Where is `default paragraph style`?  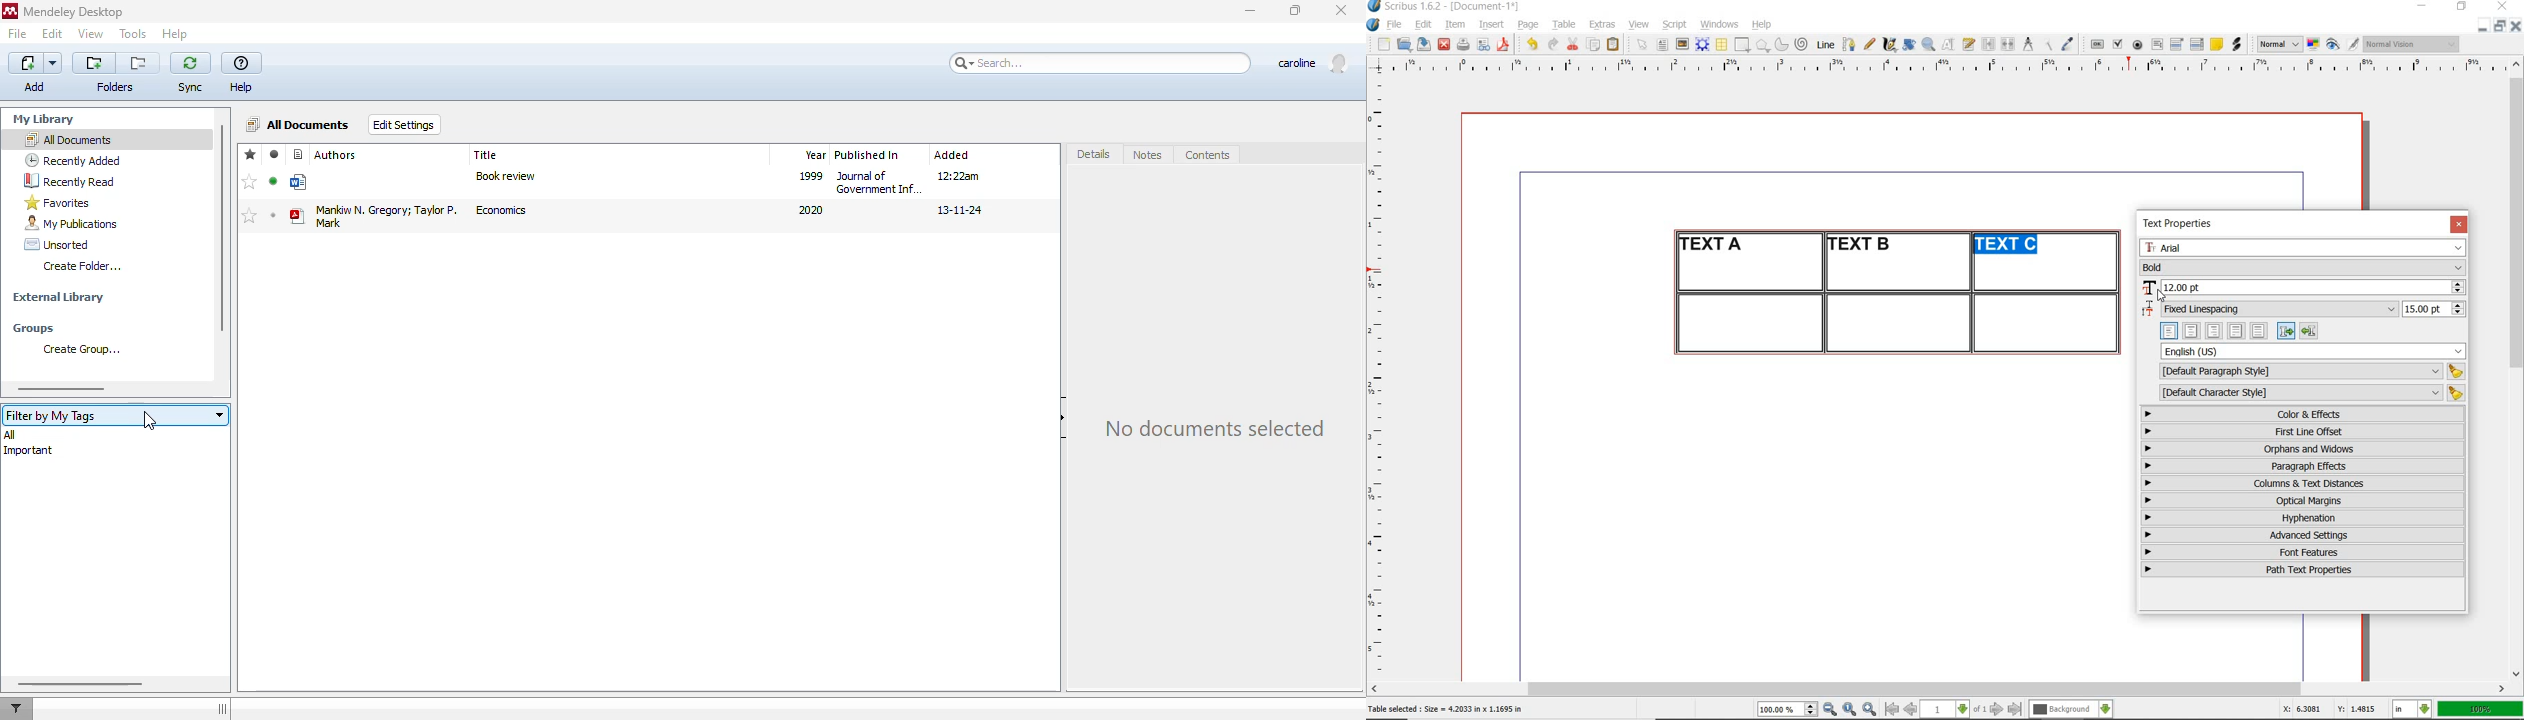 default paragraph style is located at coordinates (2309, 372).